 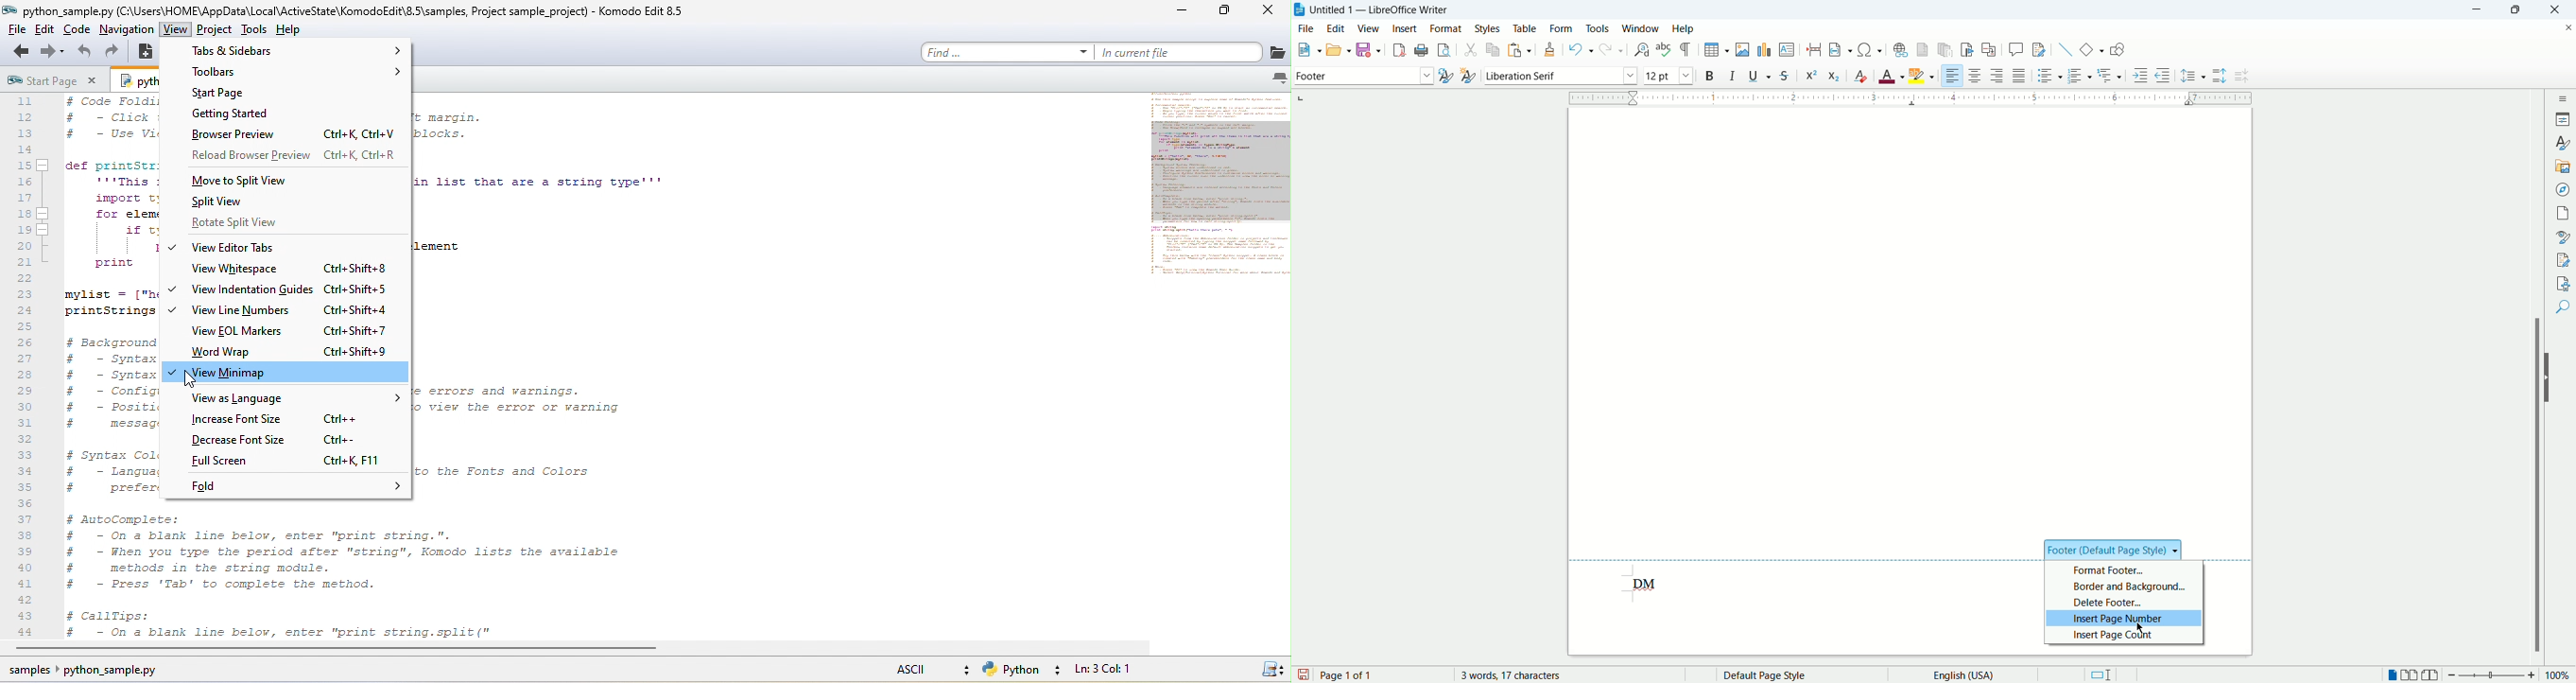 I want to click on style inspector, so click(x=2565, y=237).